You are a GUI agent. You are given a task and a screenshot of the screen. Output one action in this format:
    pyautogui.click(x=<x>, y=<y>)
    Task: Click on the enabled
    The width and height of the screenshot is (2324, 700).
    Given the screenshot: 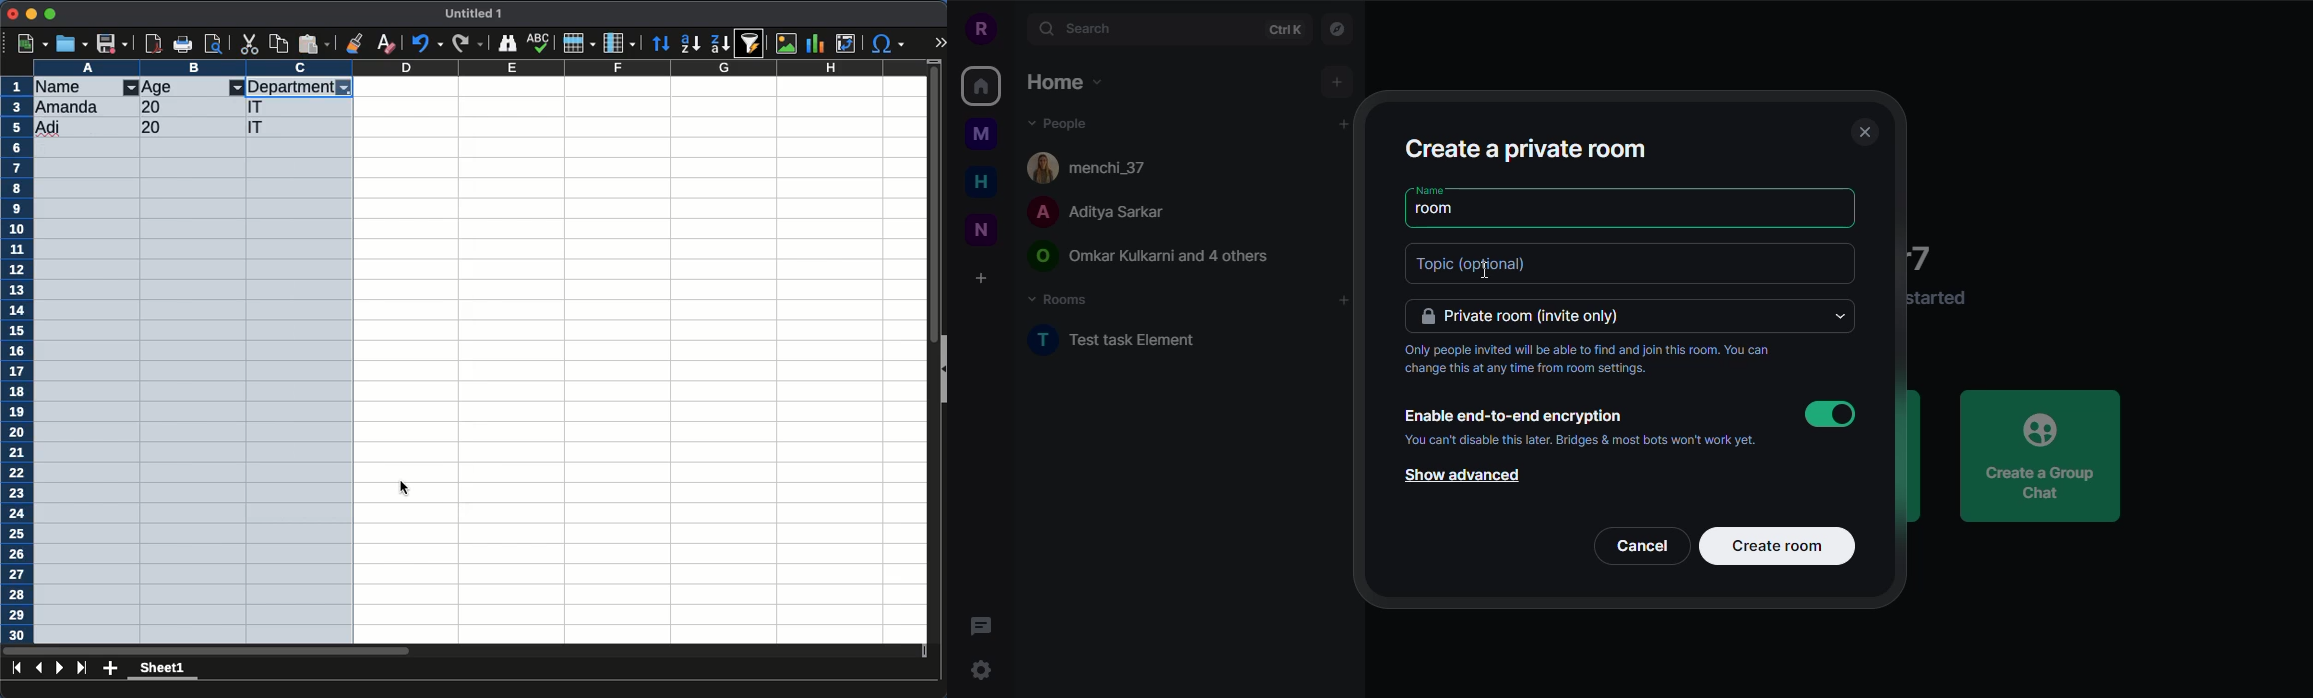 What is the action you would take?
    pyautogui.click(x=1830, y=414)
    